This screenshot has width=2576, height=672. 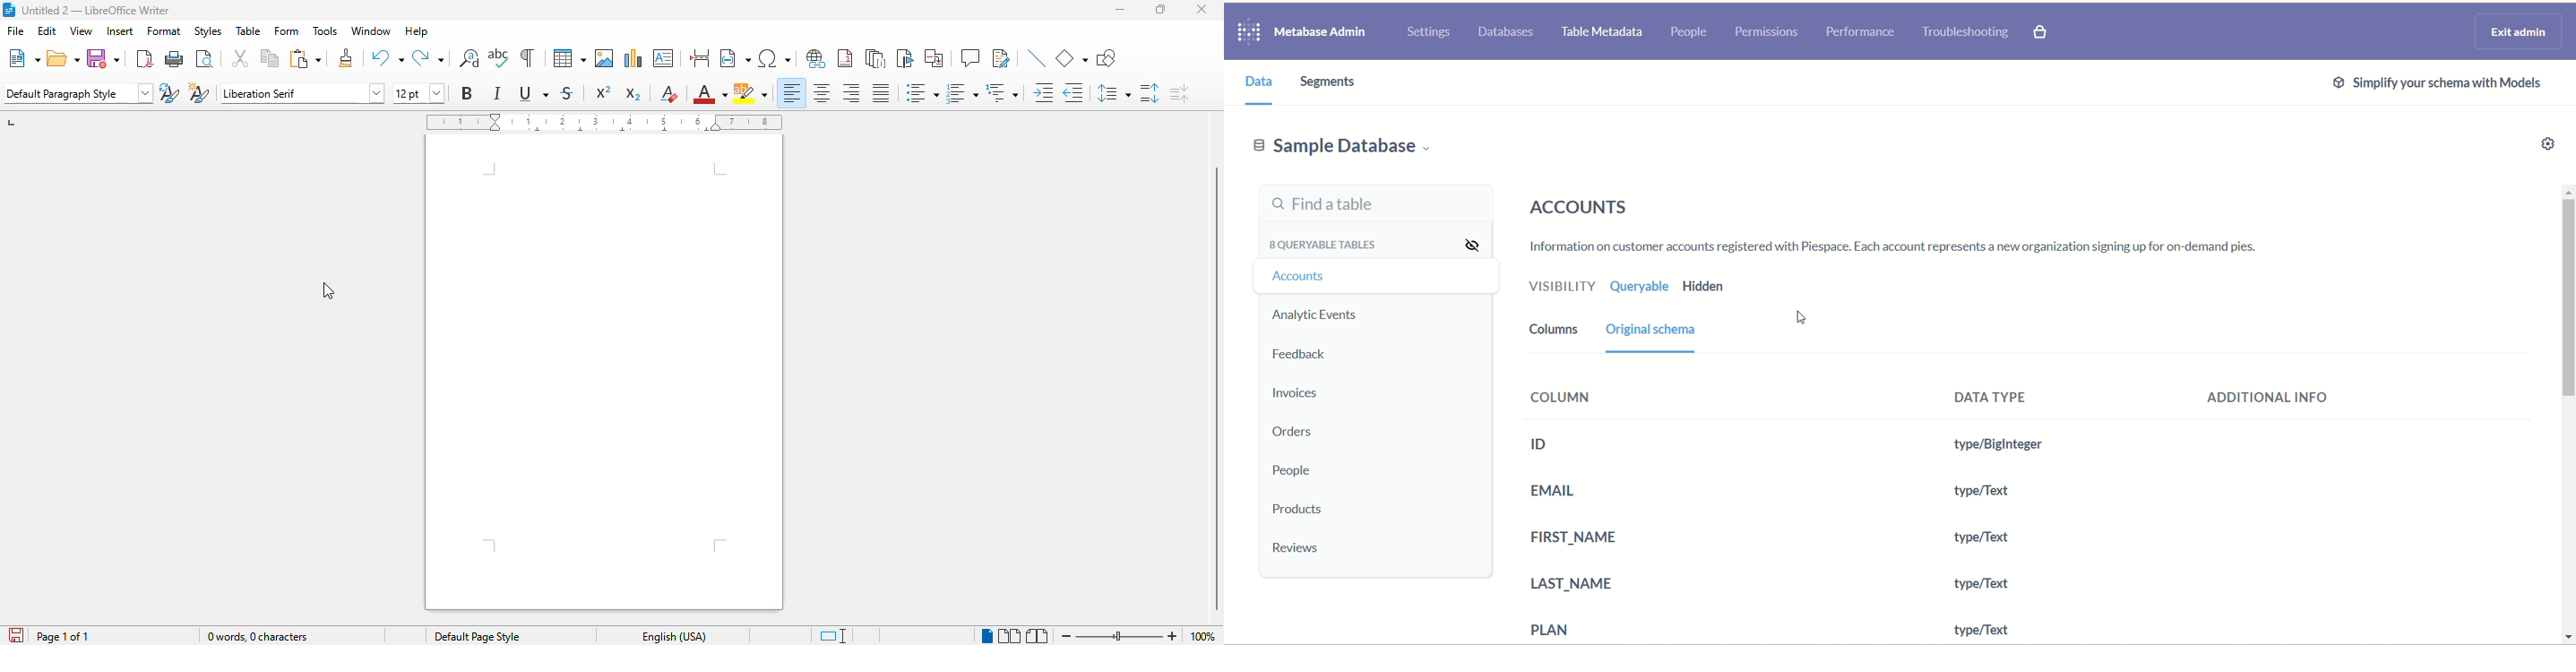 I want to click on additional info, so click(x=2292, y=397).